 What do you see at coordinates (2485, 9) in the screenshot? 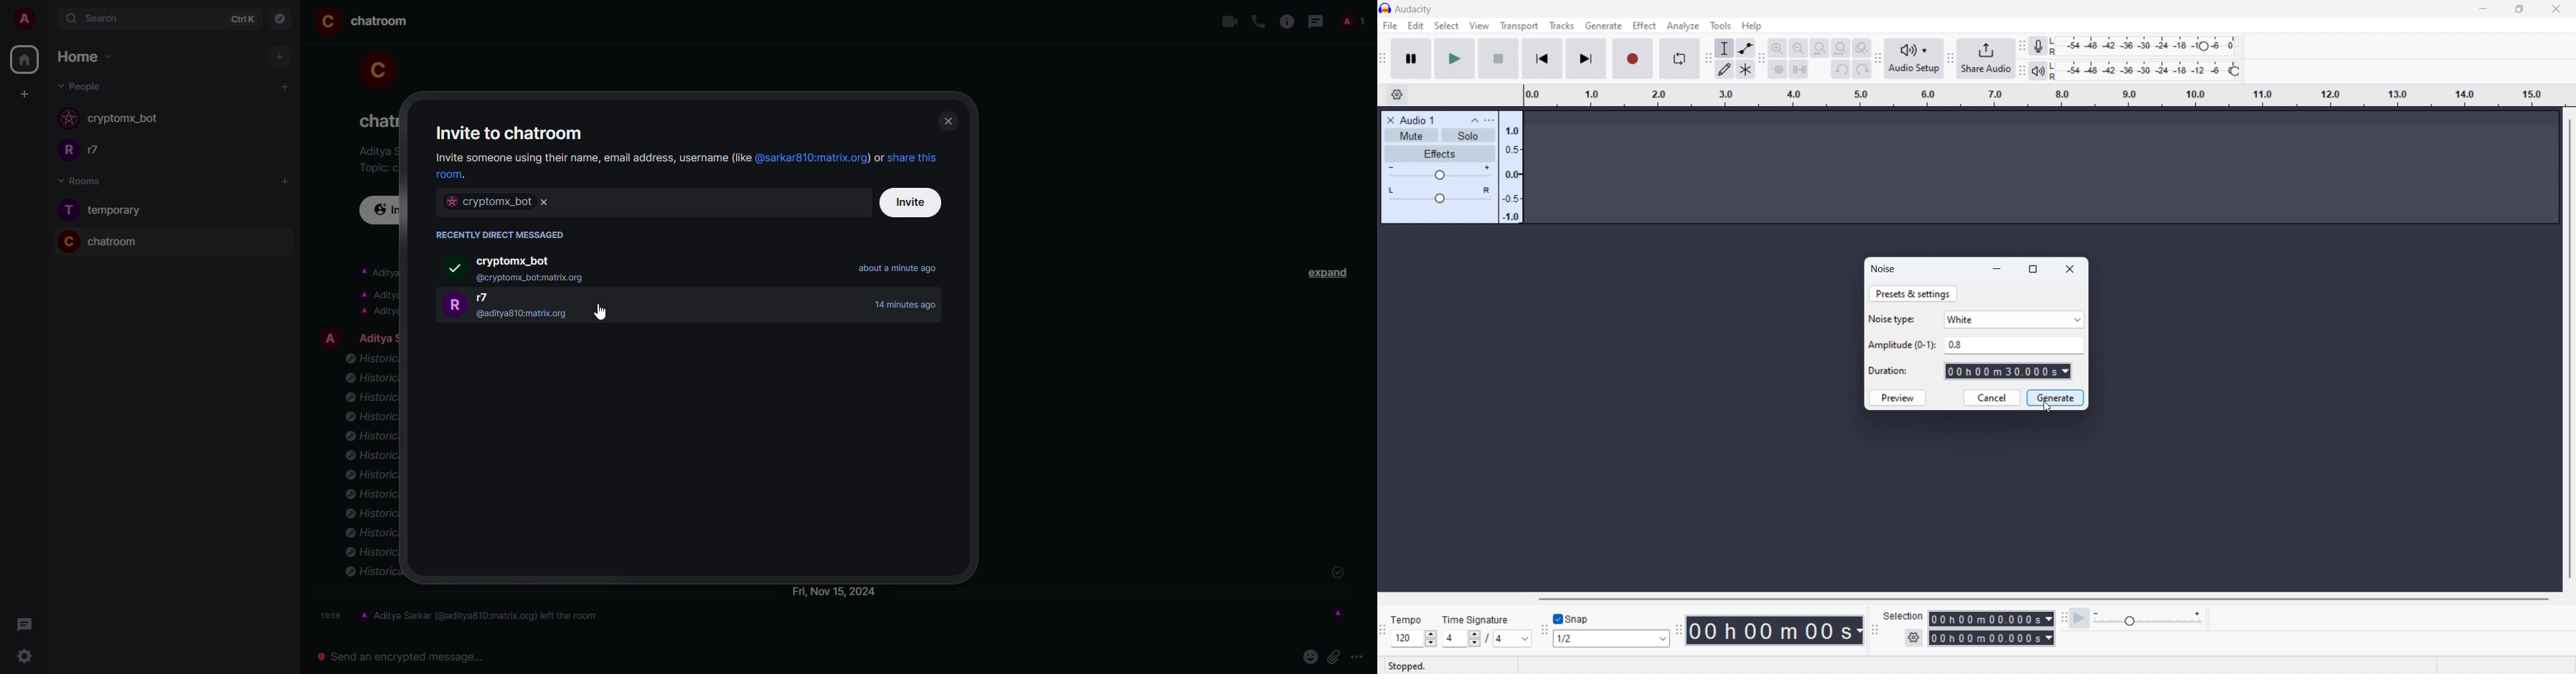
I see `minimize Audacity` at bounding box center [2485, 9].